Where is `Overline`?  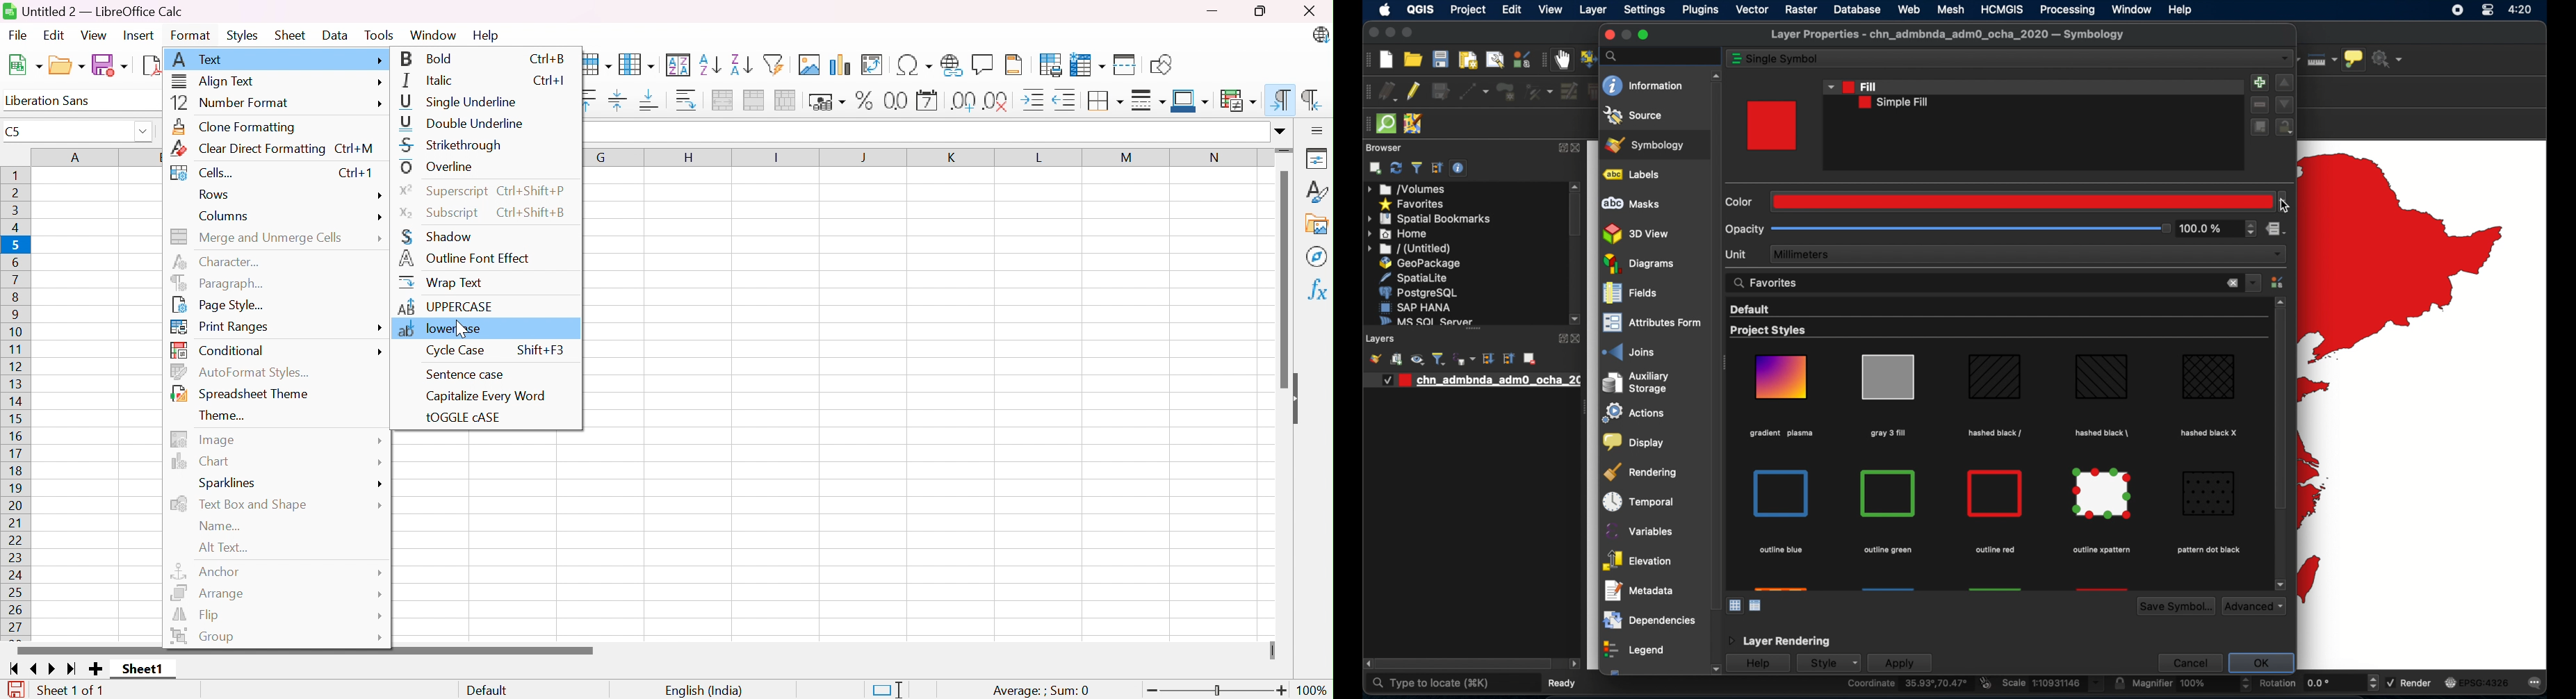 Overline is located at coordinates (439, 167).